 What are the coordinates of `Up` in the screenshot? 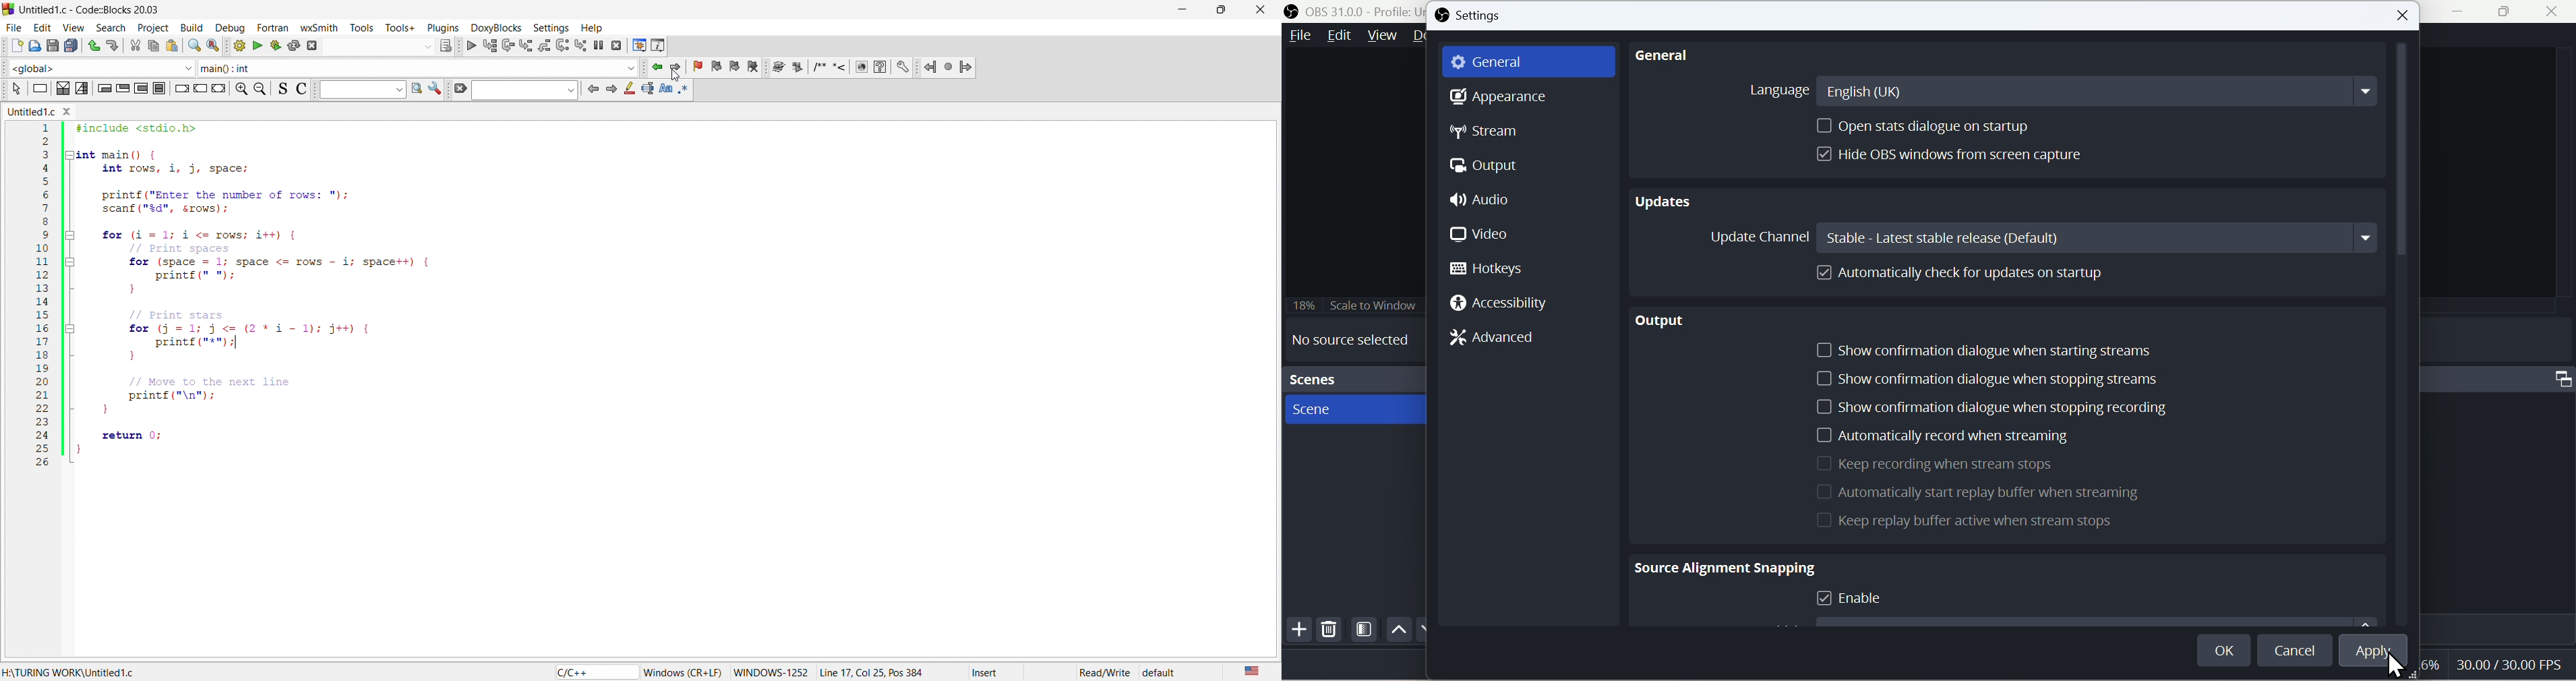 It's located at (1400, 632).